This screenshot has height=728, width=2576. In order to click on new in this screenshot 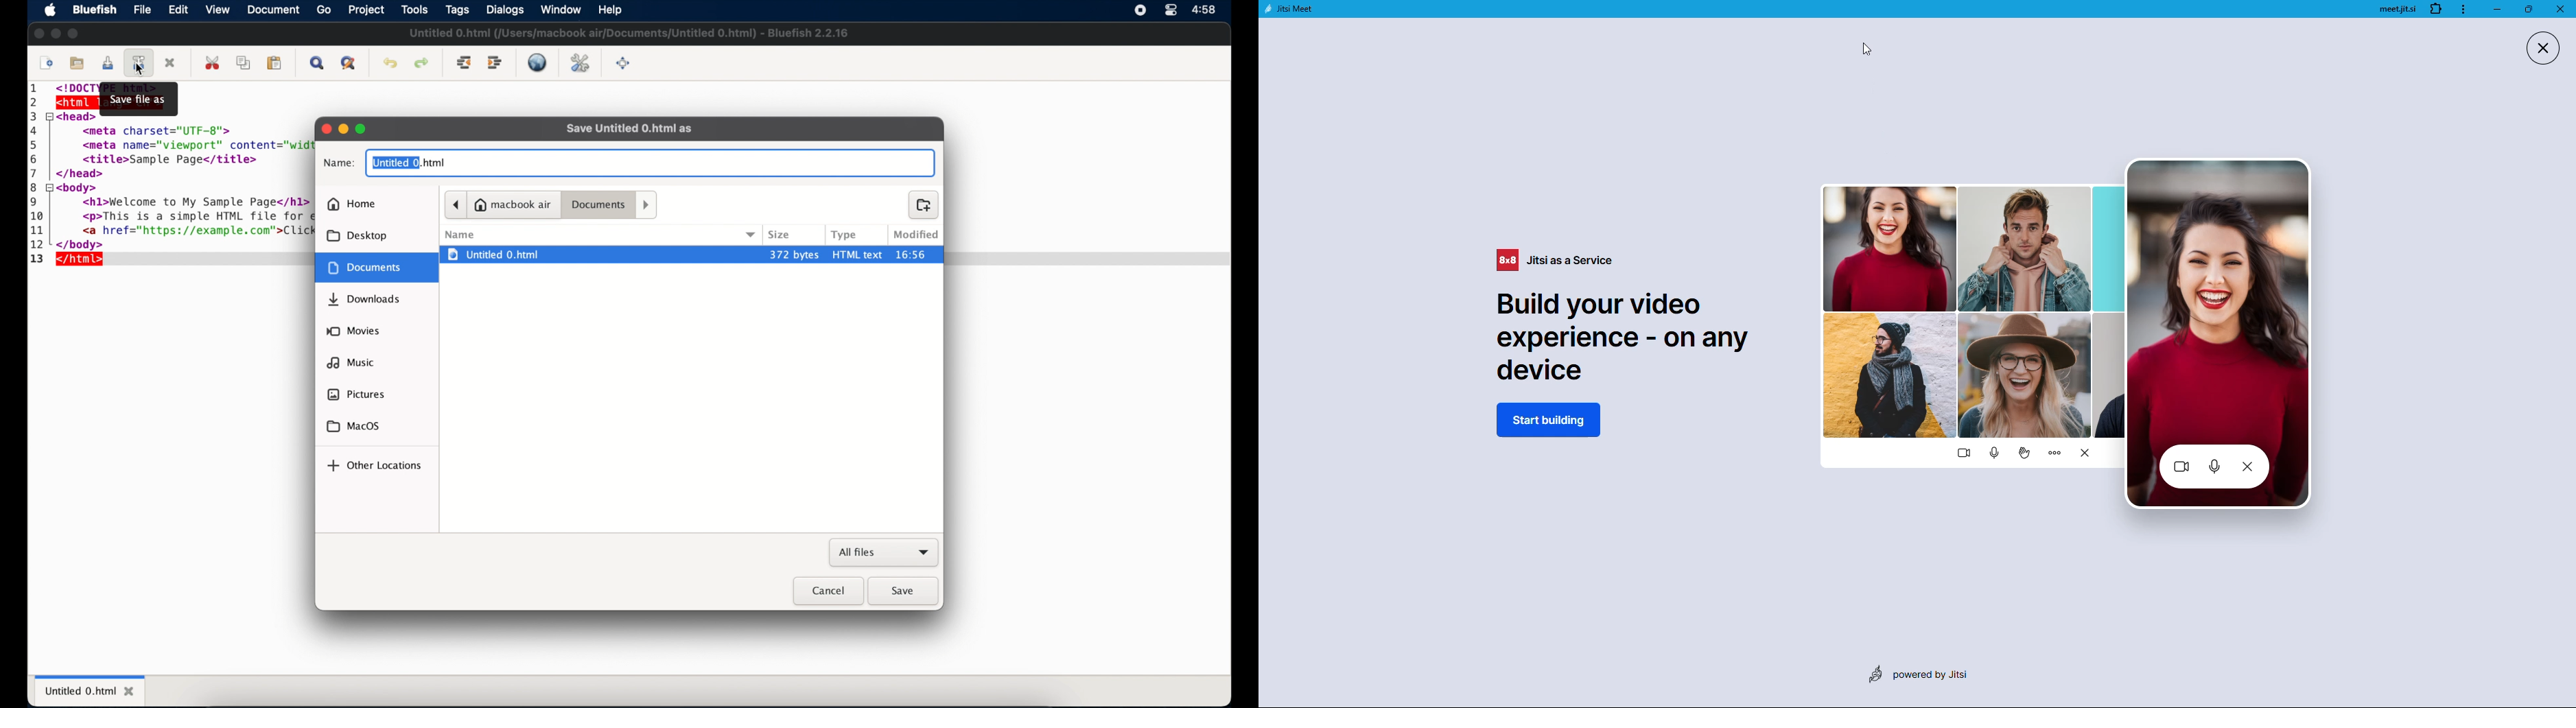, I will do `click(47, 64)`.